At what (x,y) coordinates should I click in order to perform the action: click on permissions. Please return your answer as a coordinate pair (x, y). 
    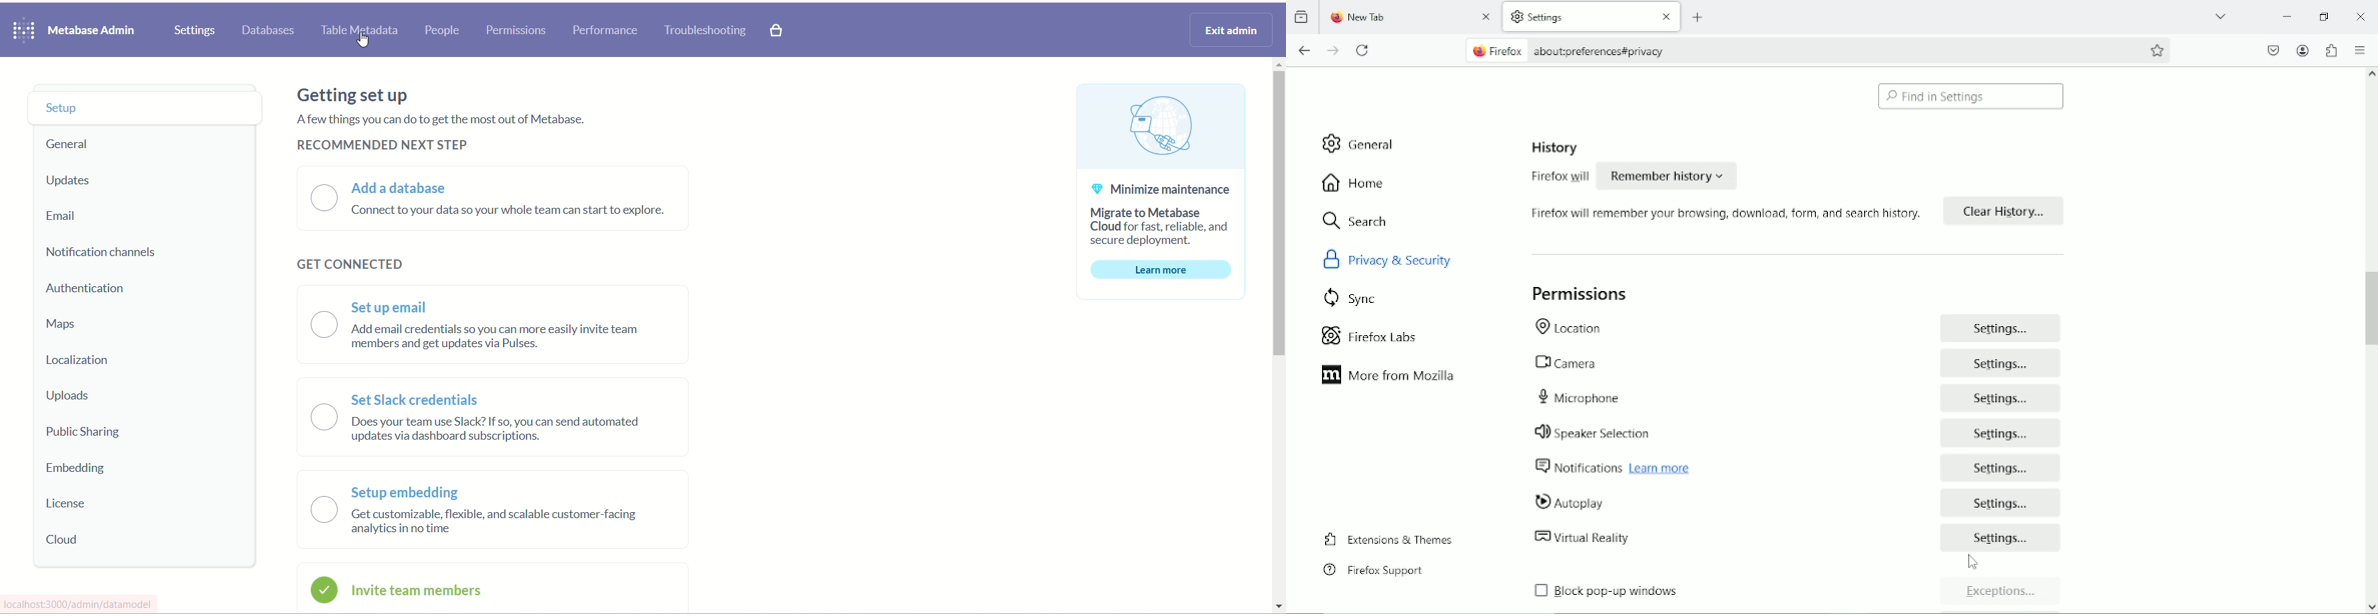
    Looking at the image, I should click on (519, 30).